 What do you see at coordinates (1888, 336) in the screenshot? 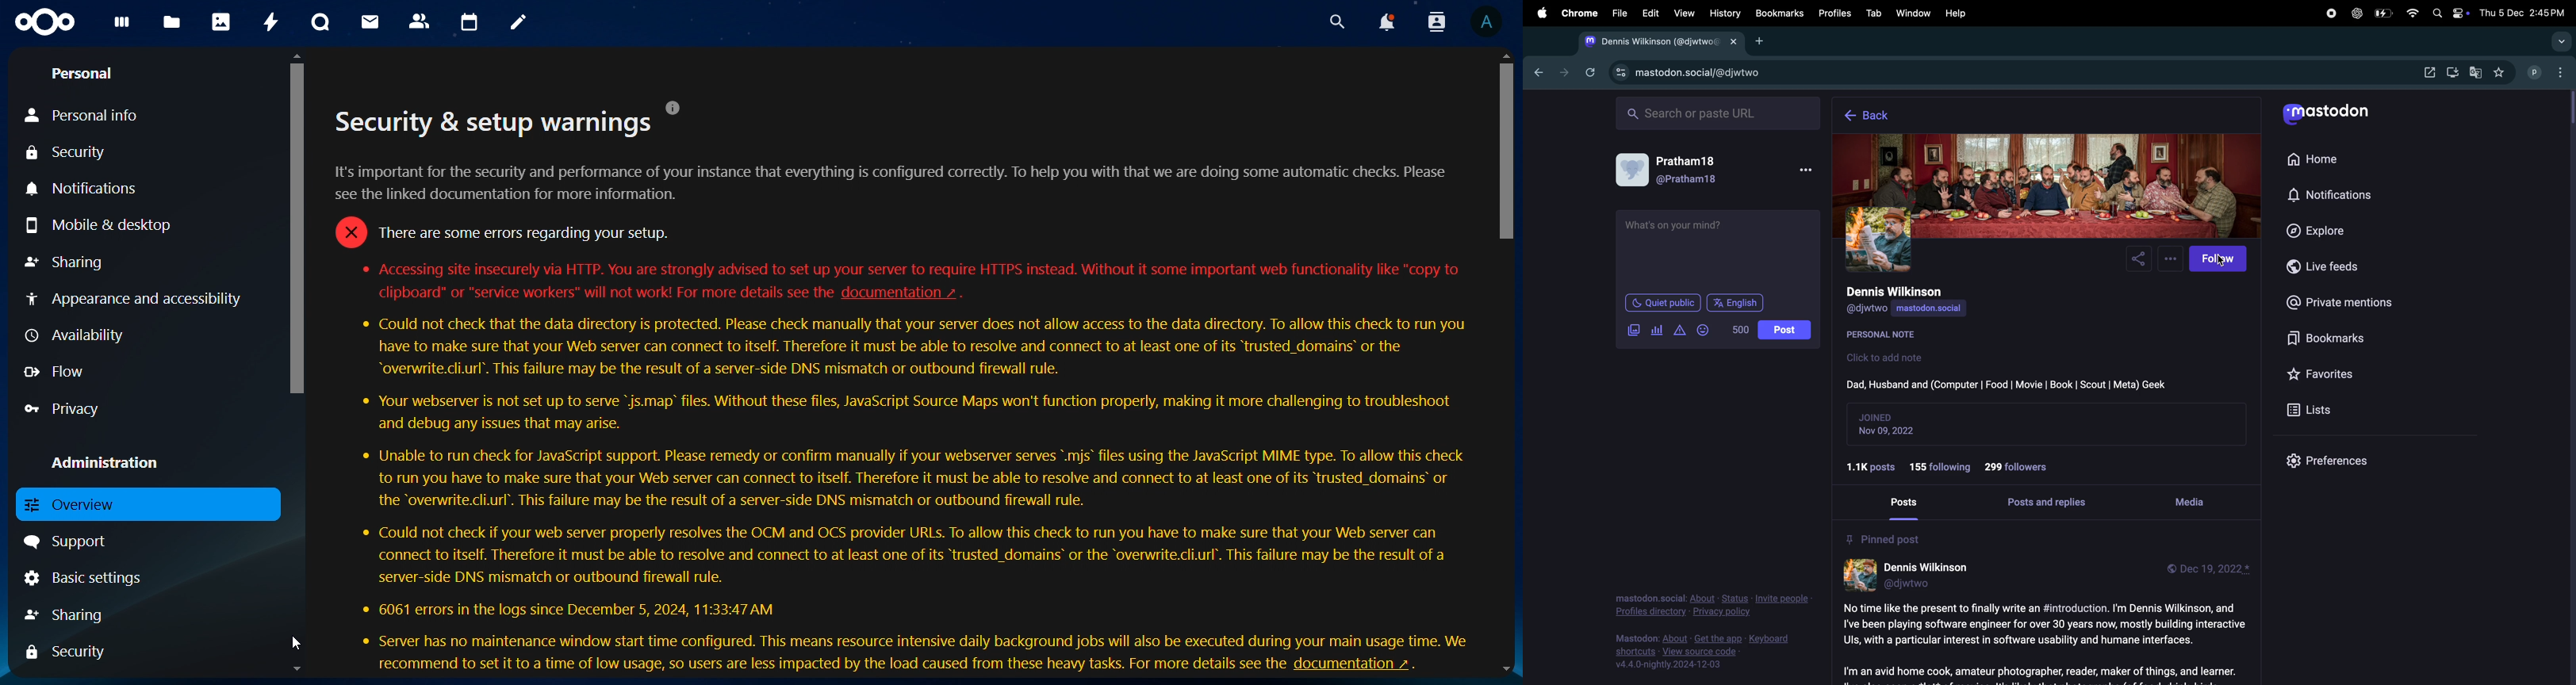
I see `personal note` at bounding box center [1888, 336].